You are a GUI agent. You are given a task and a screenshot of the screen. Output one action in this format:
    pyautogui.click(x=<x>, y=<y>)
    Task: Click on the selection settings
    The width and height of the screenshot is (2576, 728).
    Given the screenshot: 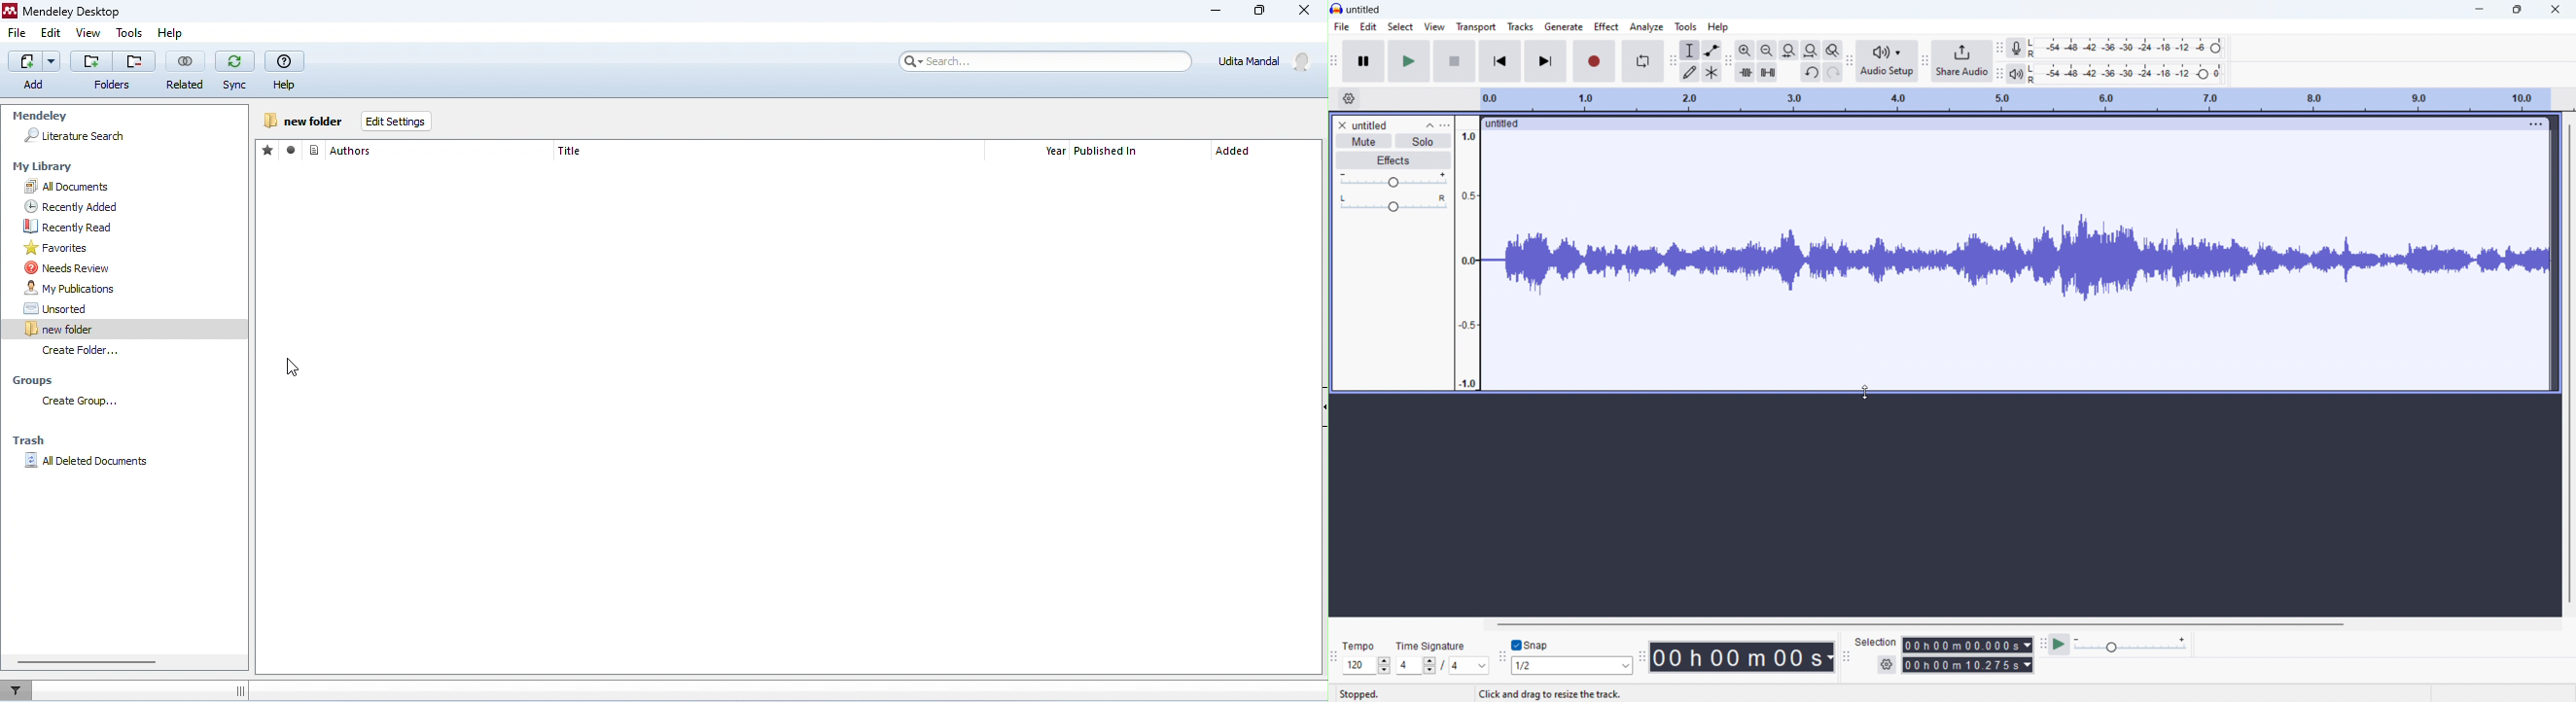 What is the action you would take?
    pyautogui.click(x=1887, y=664)
    